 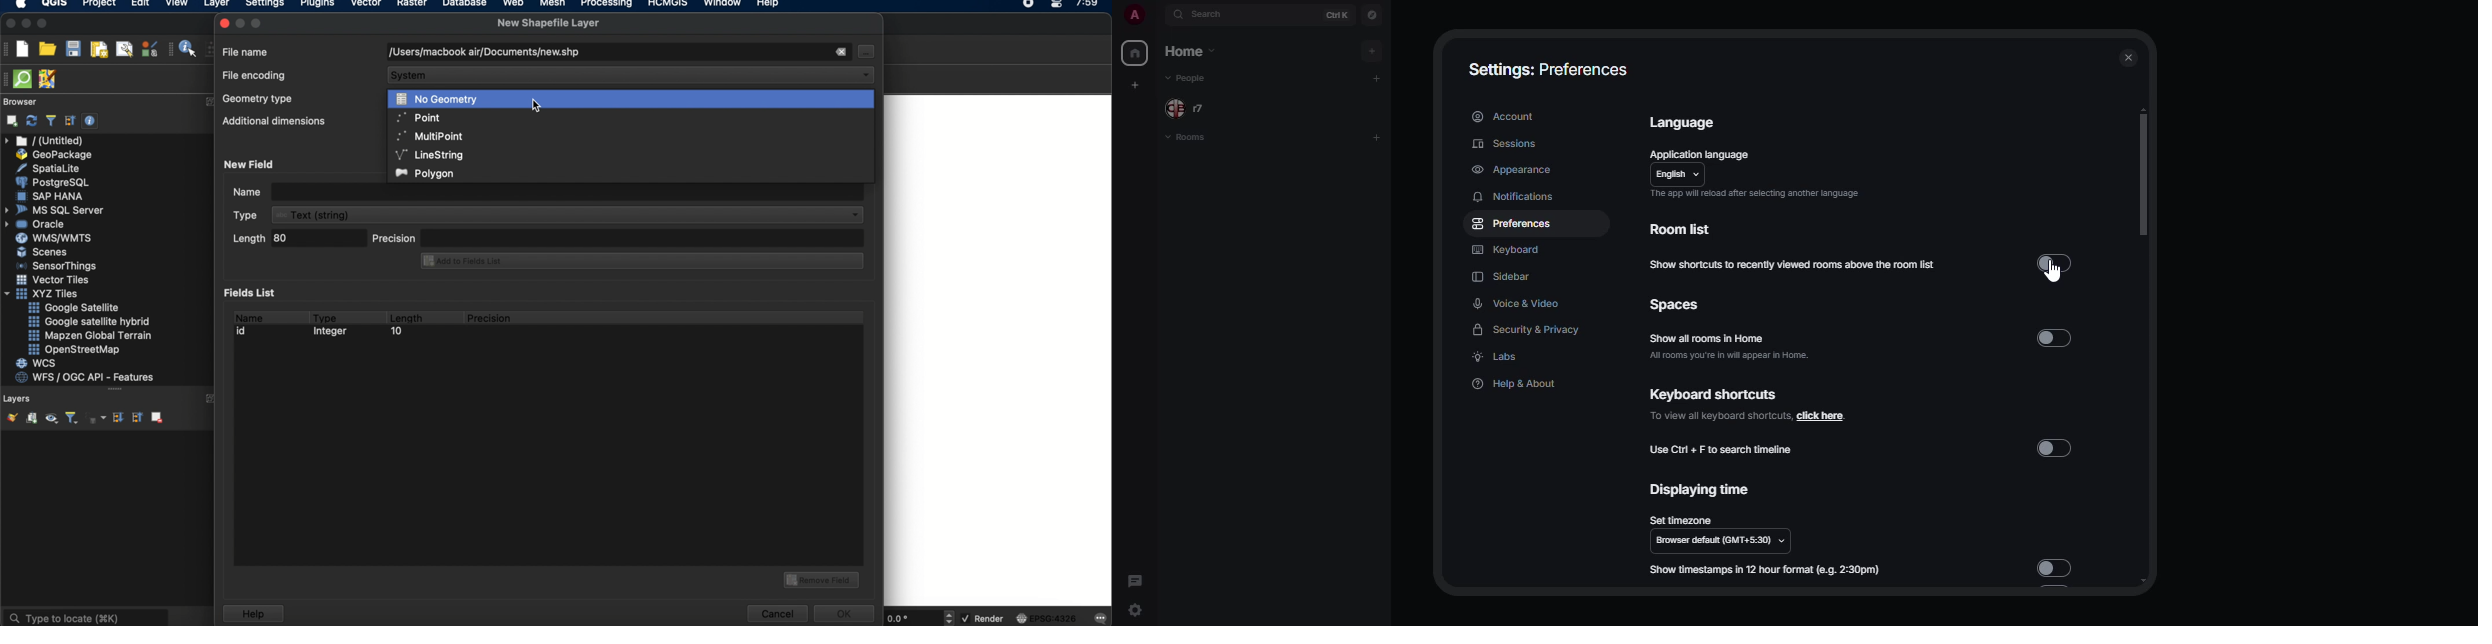 I want to click on show all rooms in home, so click(x=1711, y=339).